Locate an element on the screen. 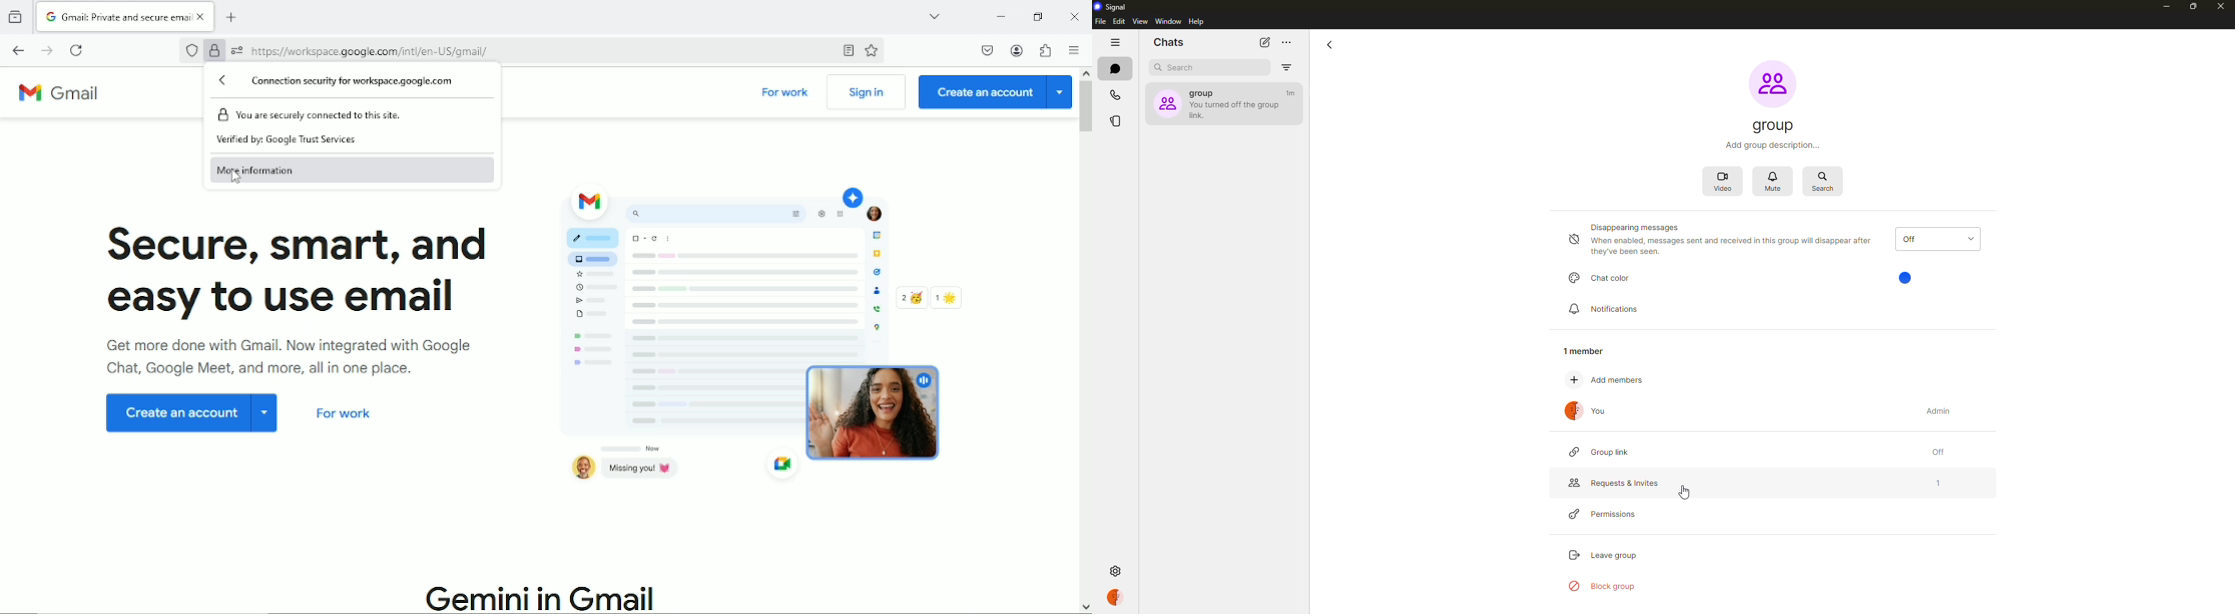  group is located at coordinates (1222, 102).